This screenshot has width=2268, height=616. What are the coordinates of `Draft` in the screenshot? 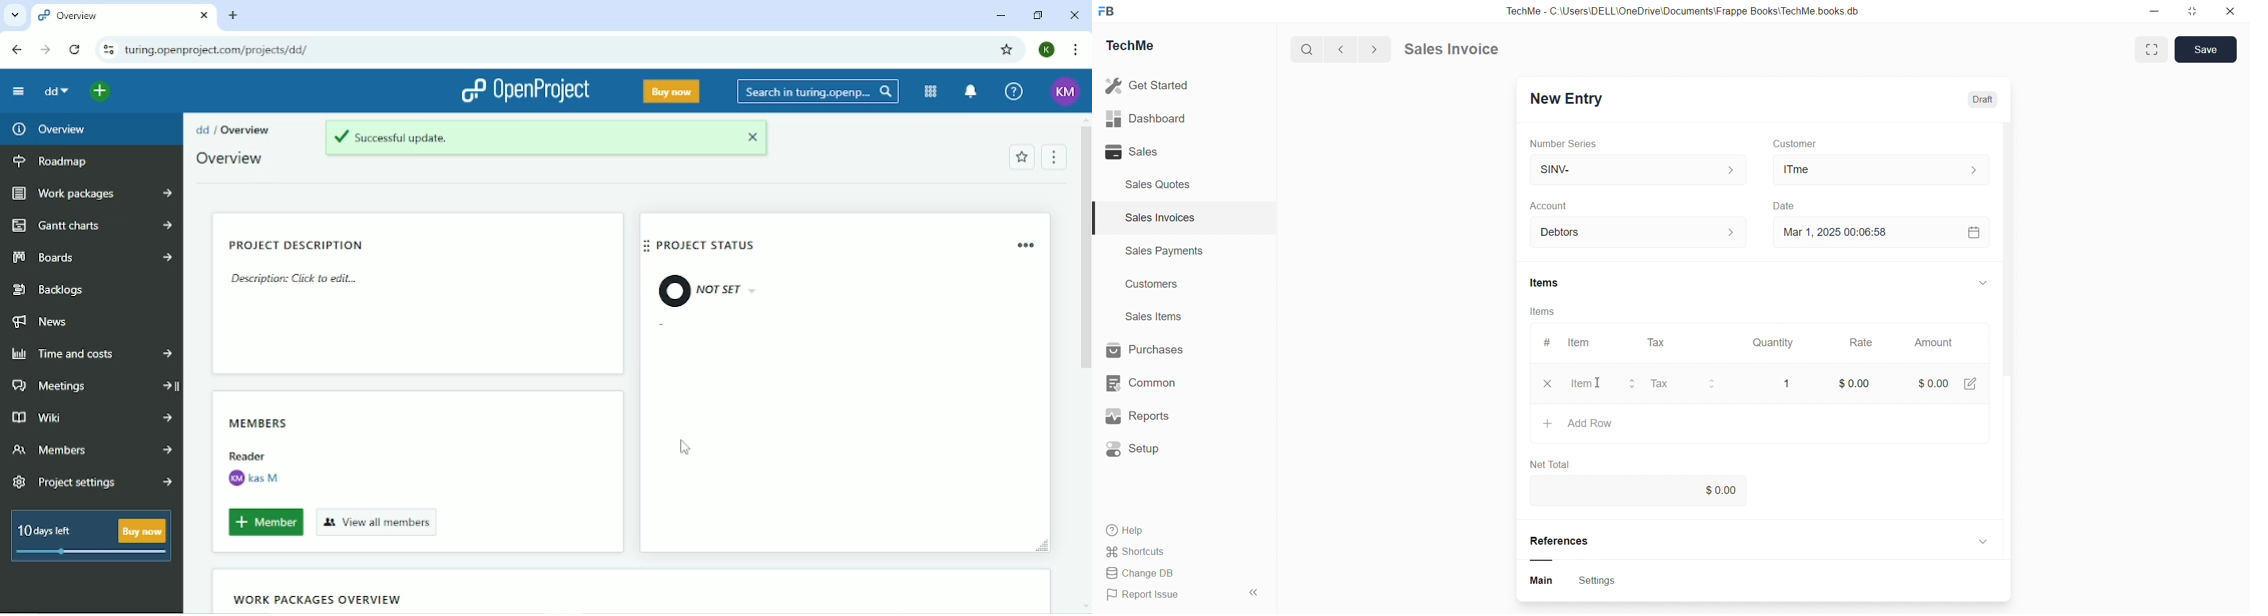 It's located at (1987, 101).